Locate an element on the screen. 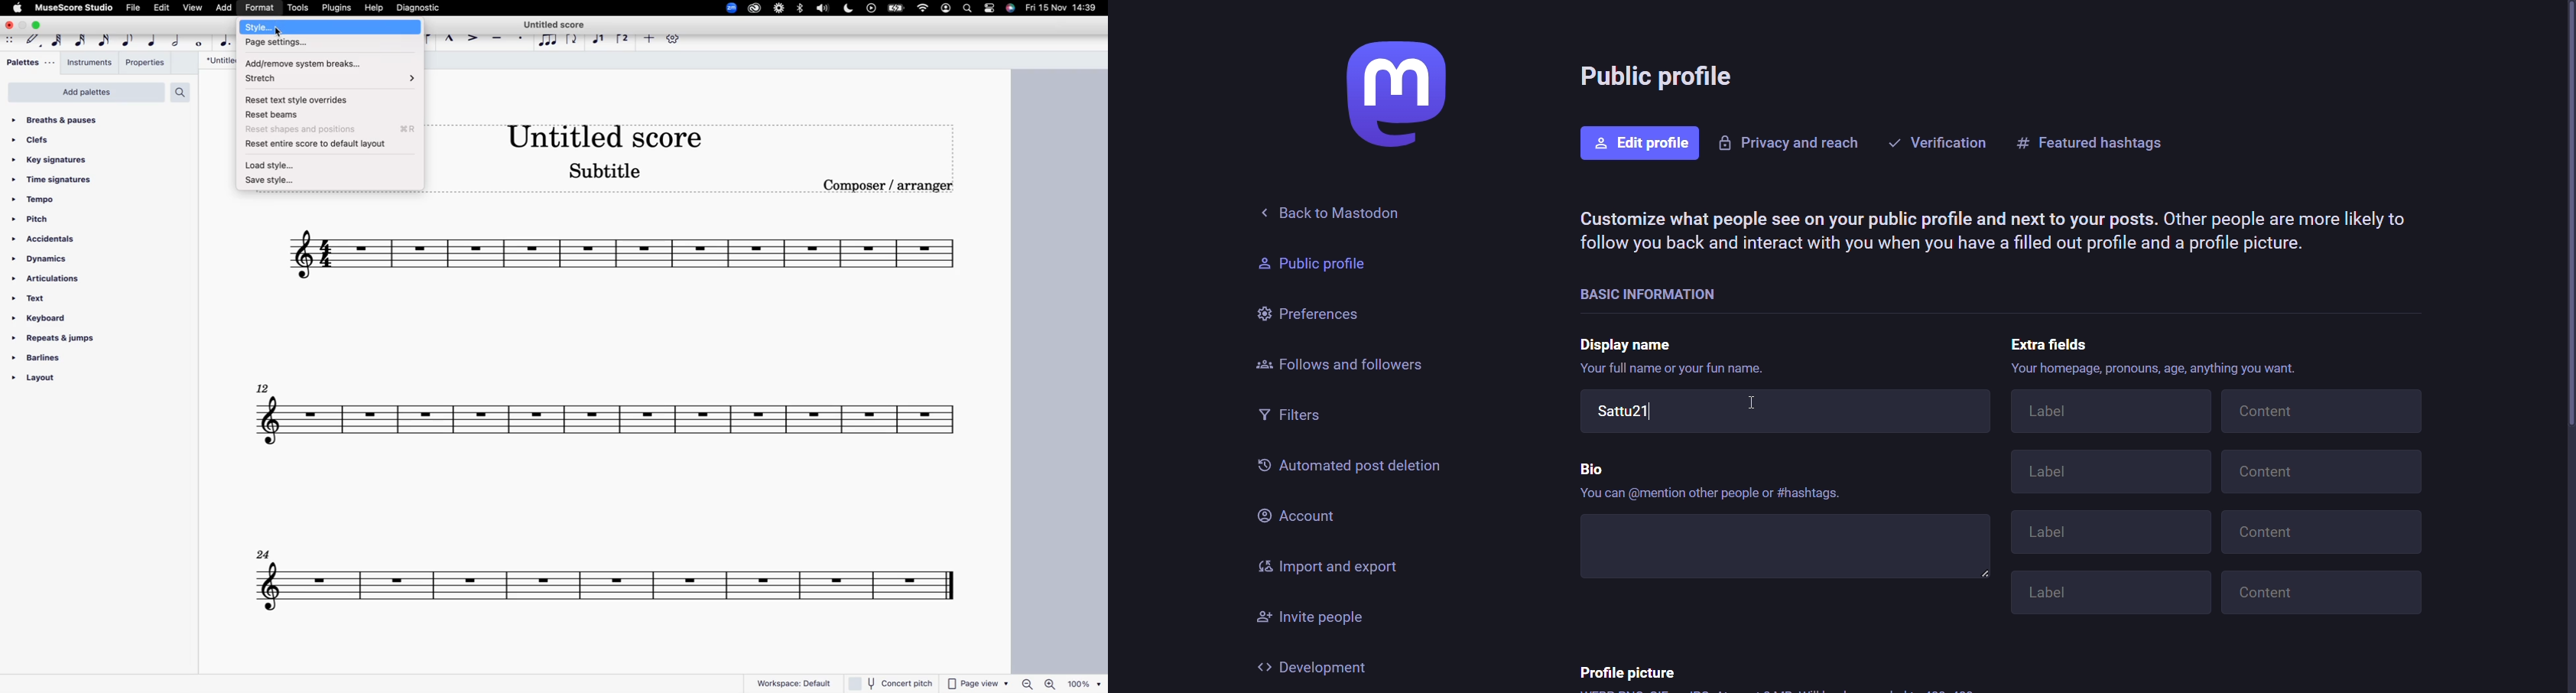 The width and height of the screenshot is (2576, 700). account is located at coordinates (1296, 514).